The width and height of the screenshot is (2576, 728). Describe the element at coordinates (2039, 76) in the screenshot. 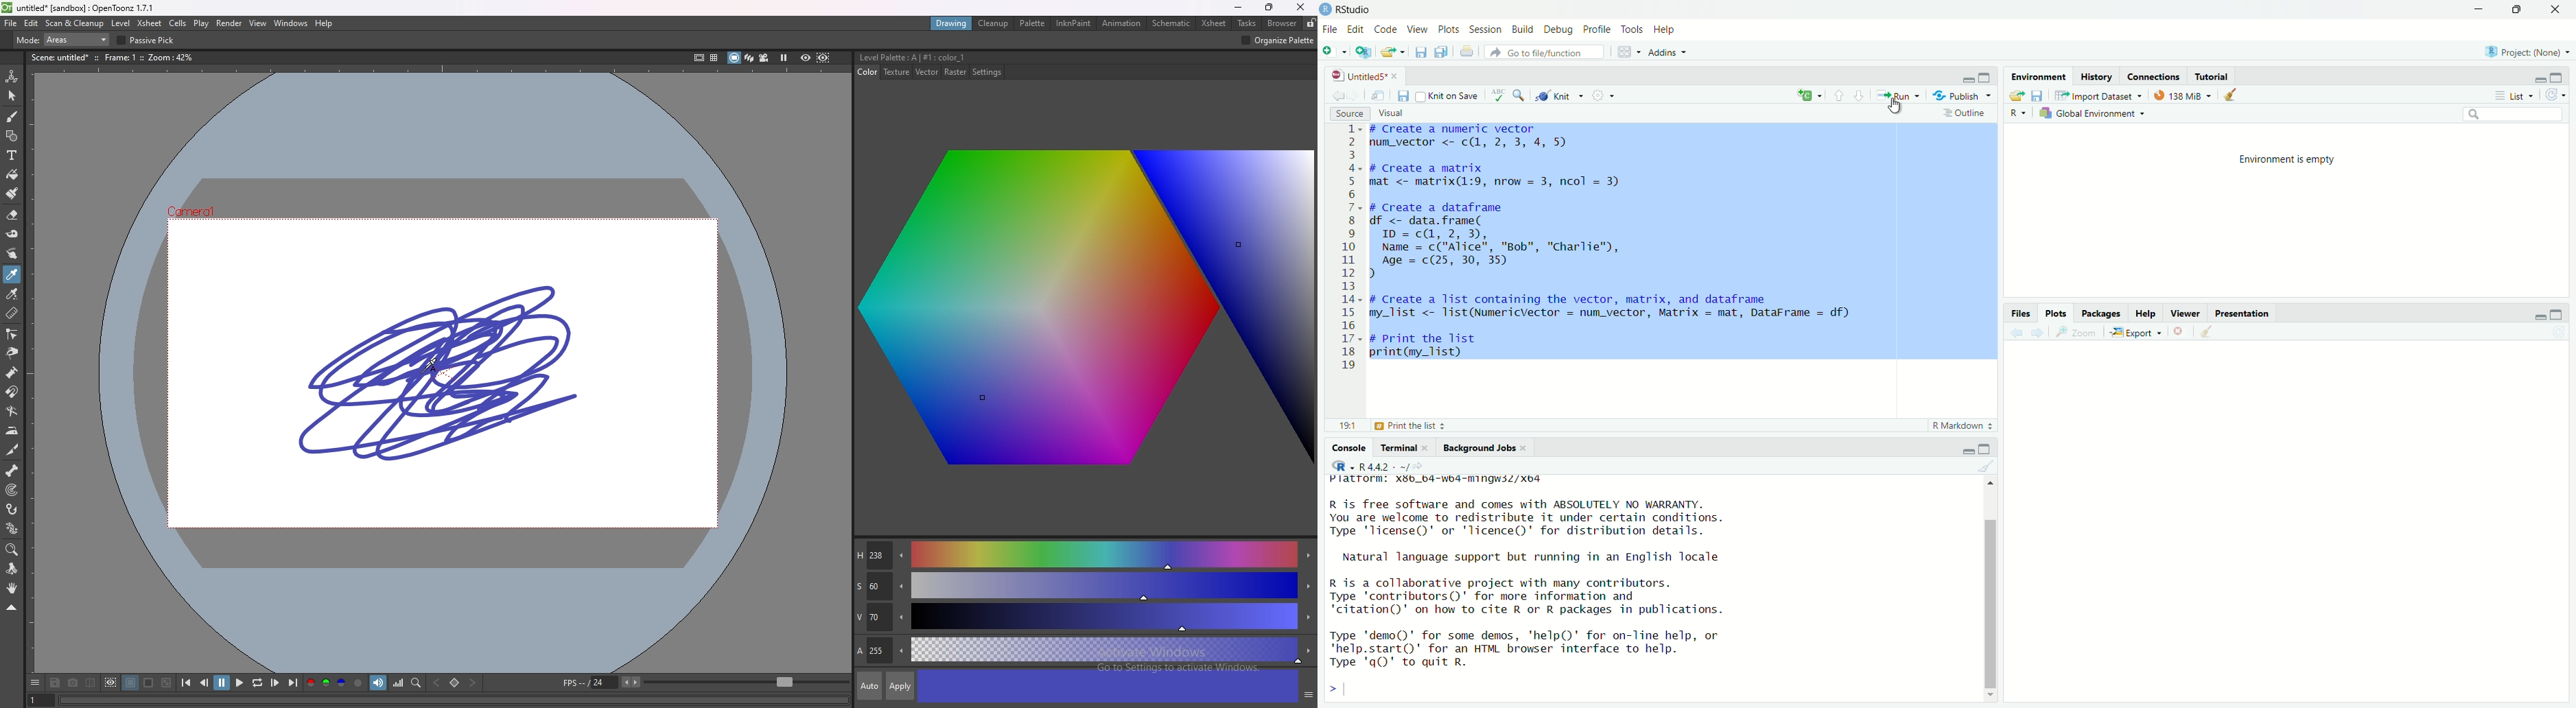

I see `Environment` at that location.